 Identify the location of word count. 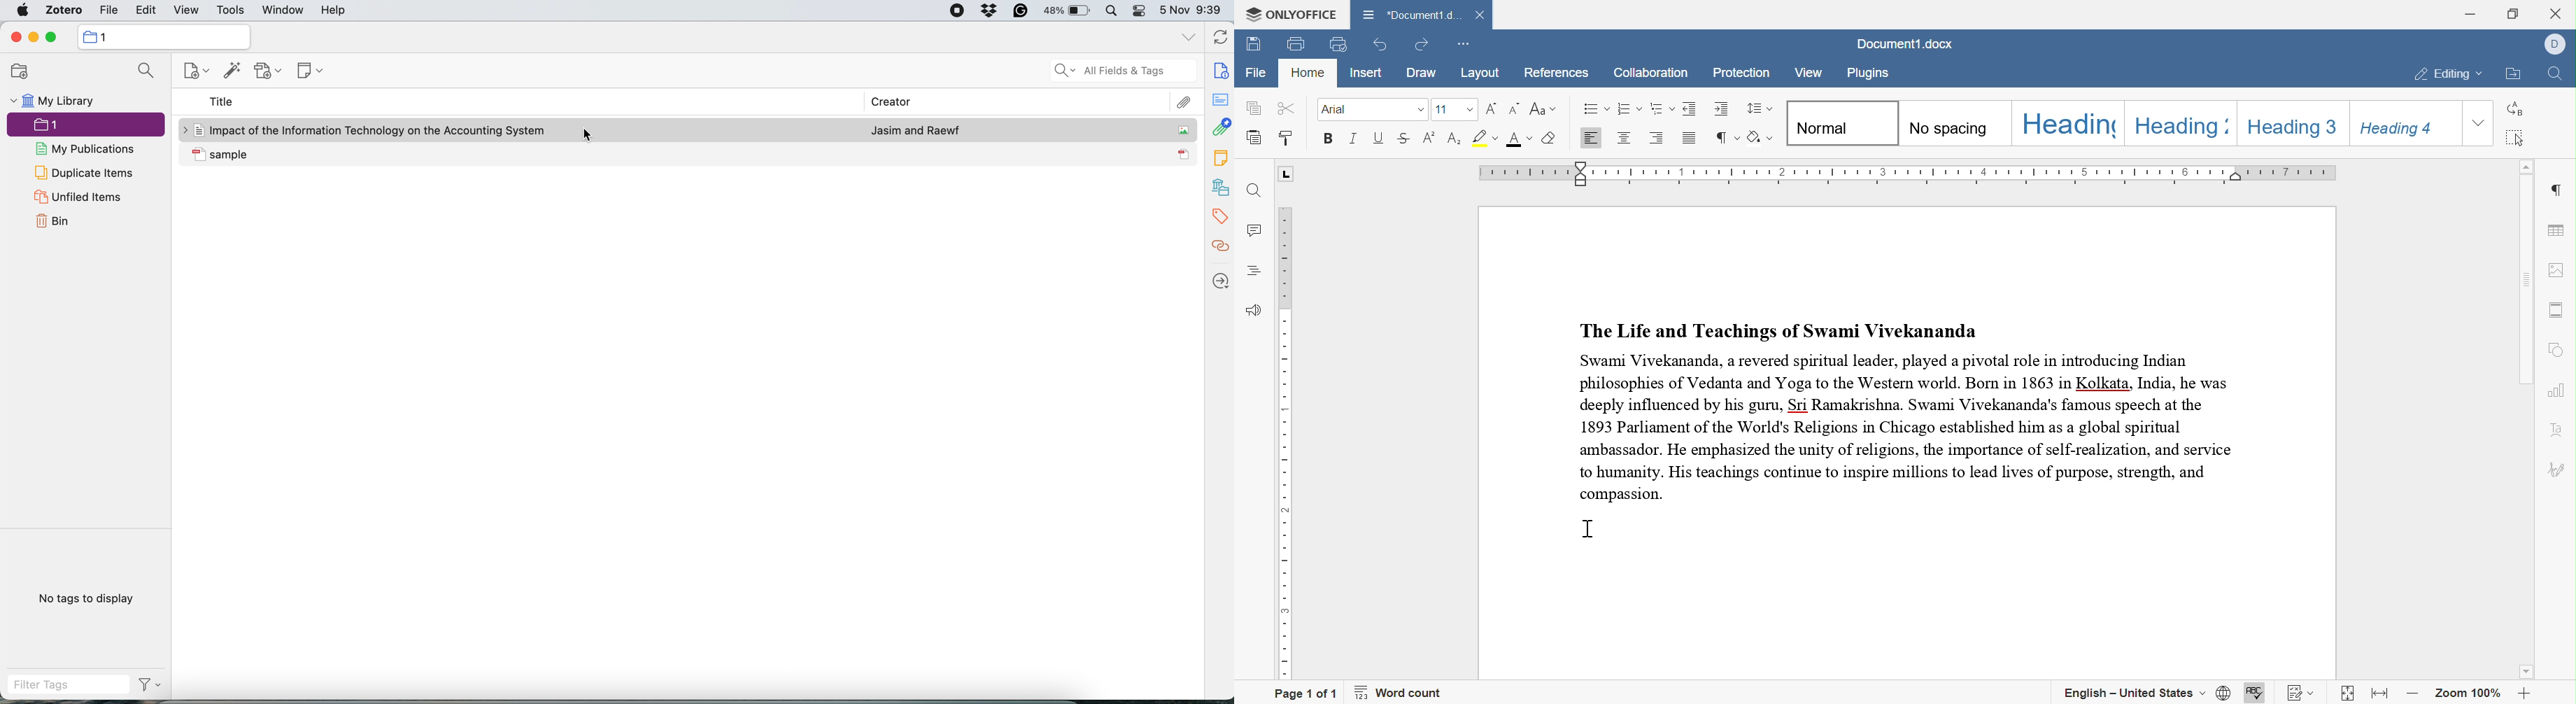
(1399, 693).